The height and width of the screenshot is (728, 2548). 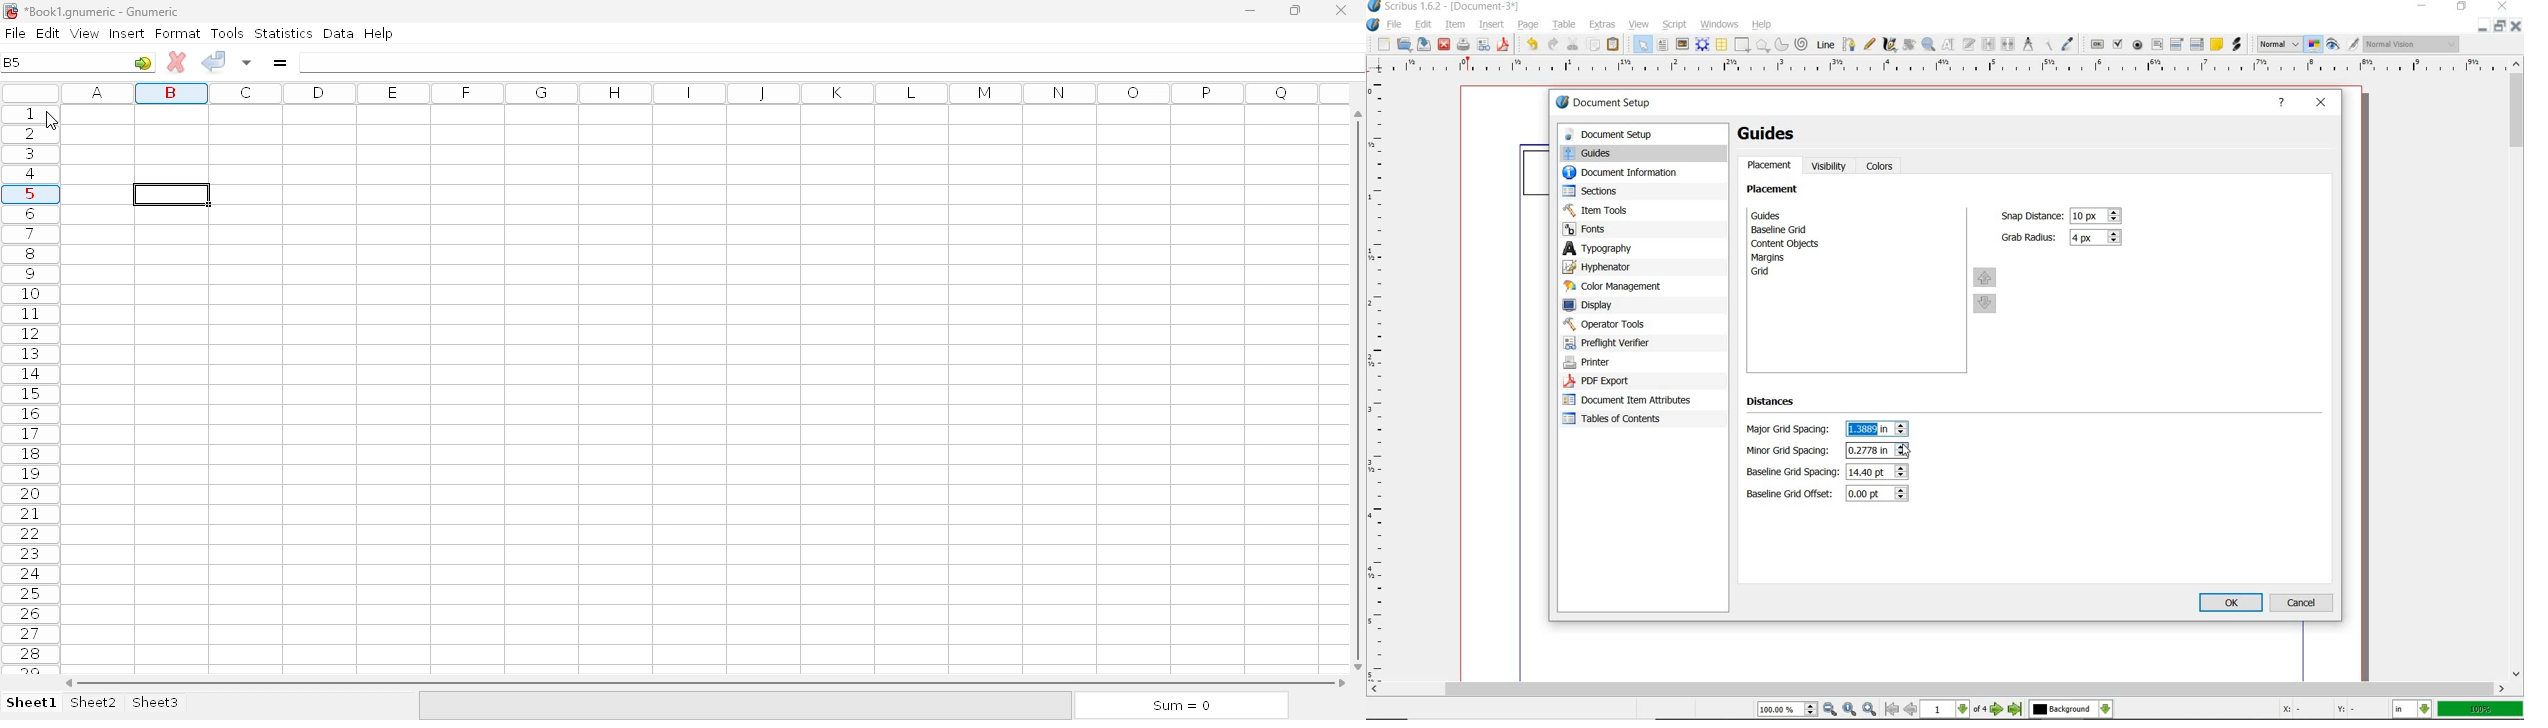 I want to click on calligraphic line, so click(x=1892, y=45).